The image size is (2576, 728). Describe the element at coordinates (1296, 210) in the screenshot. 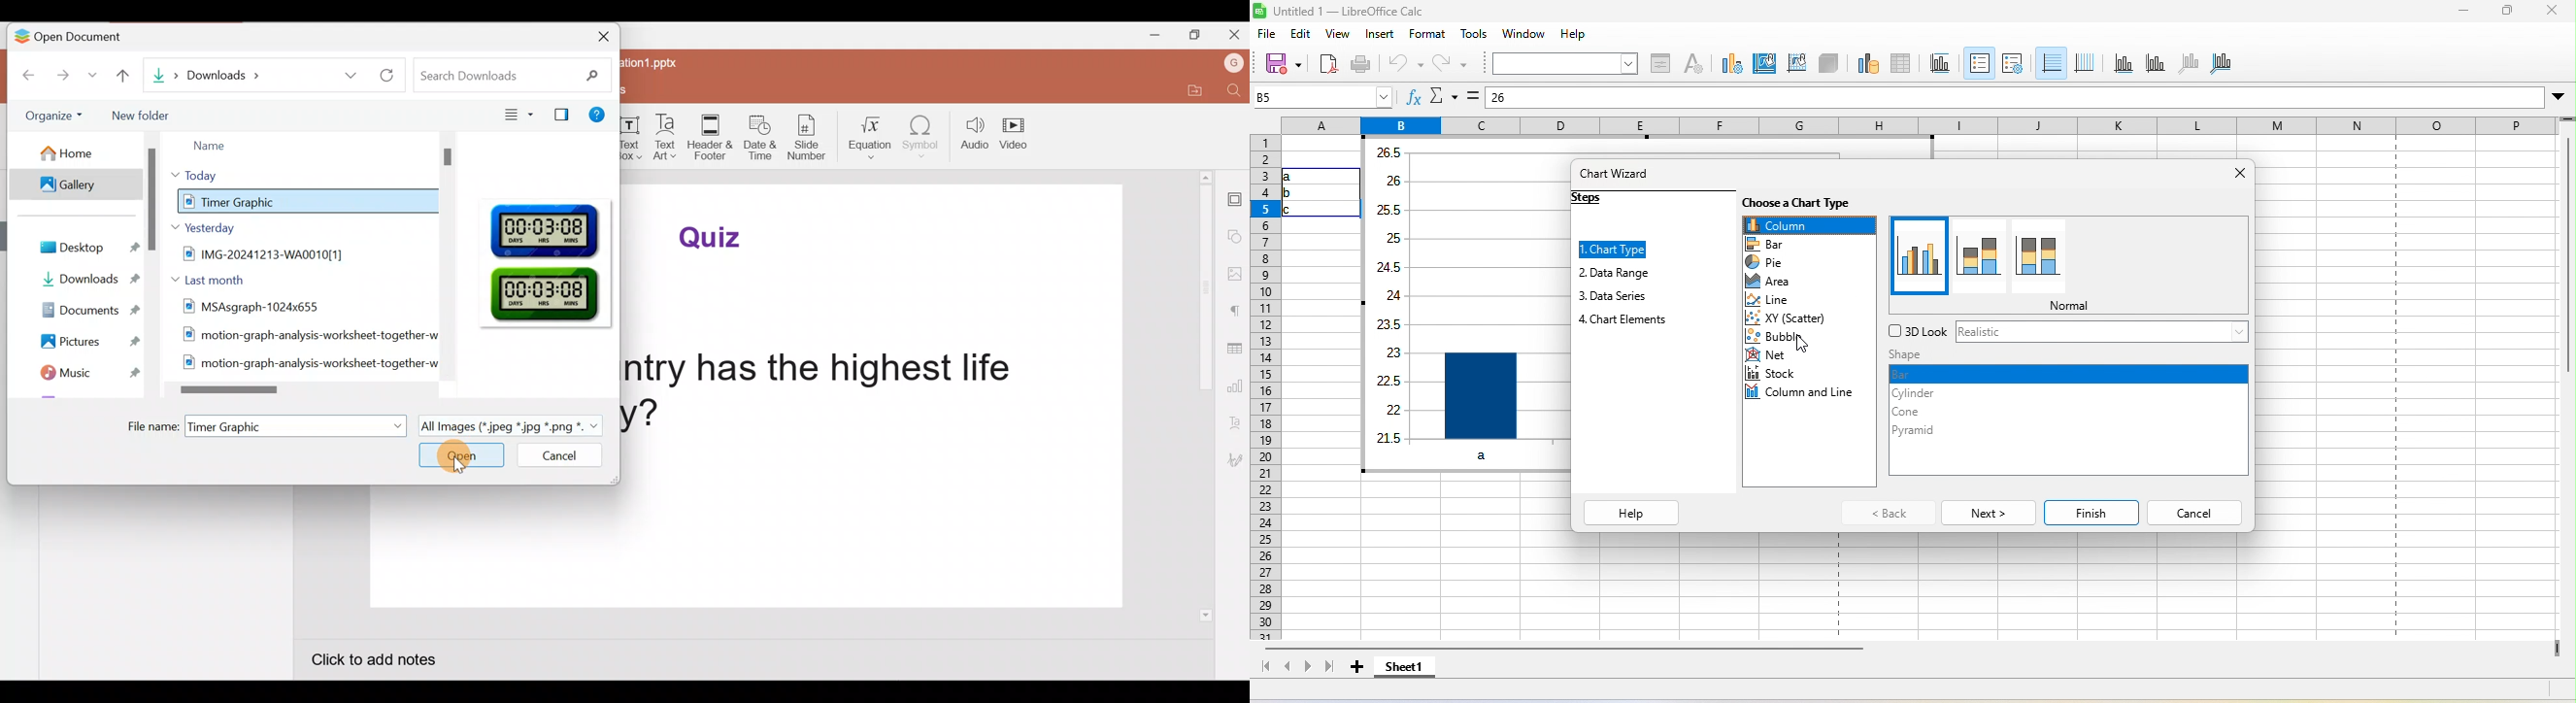

I see `c` at that location.